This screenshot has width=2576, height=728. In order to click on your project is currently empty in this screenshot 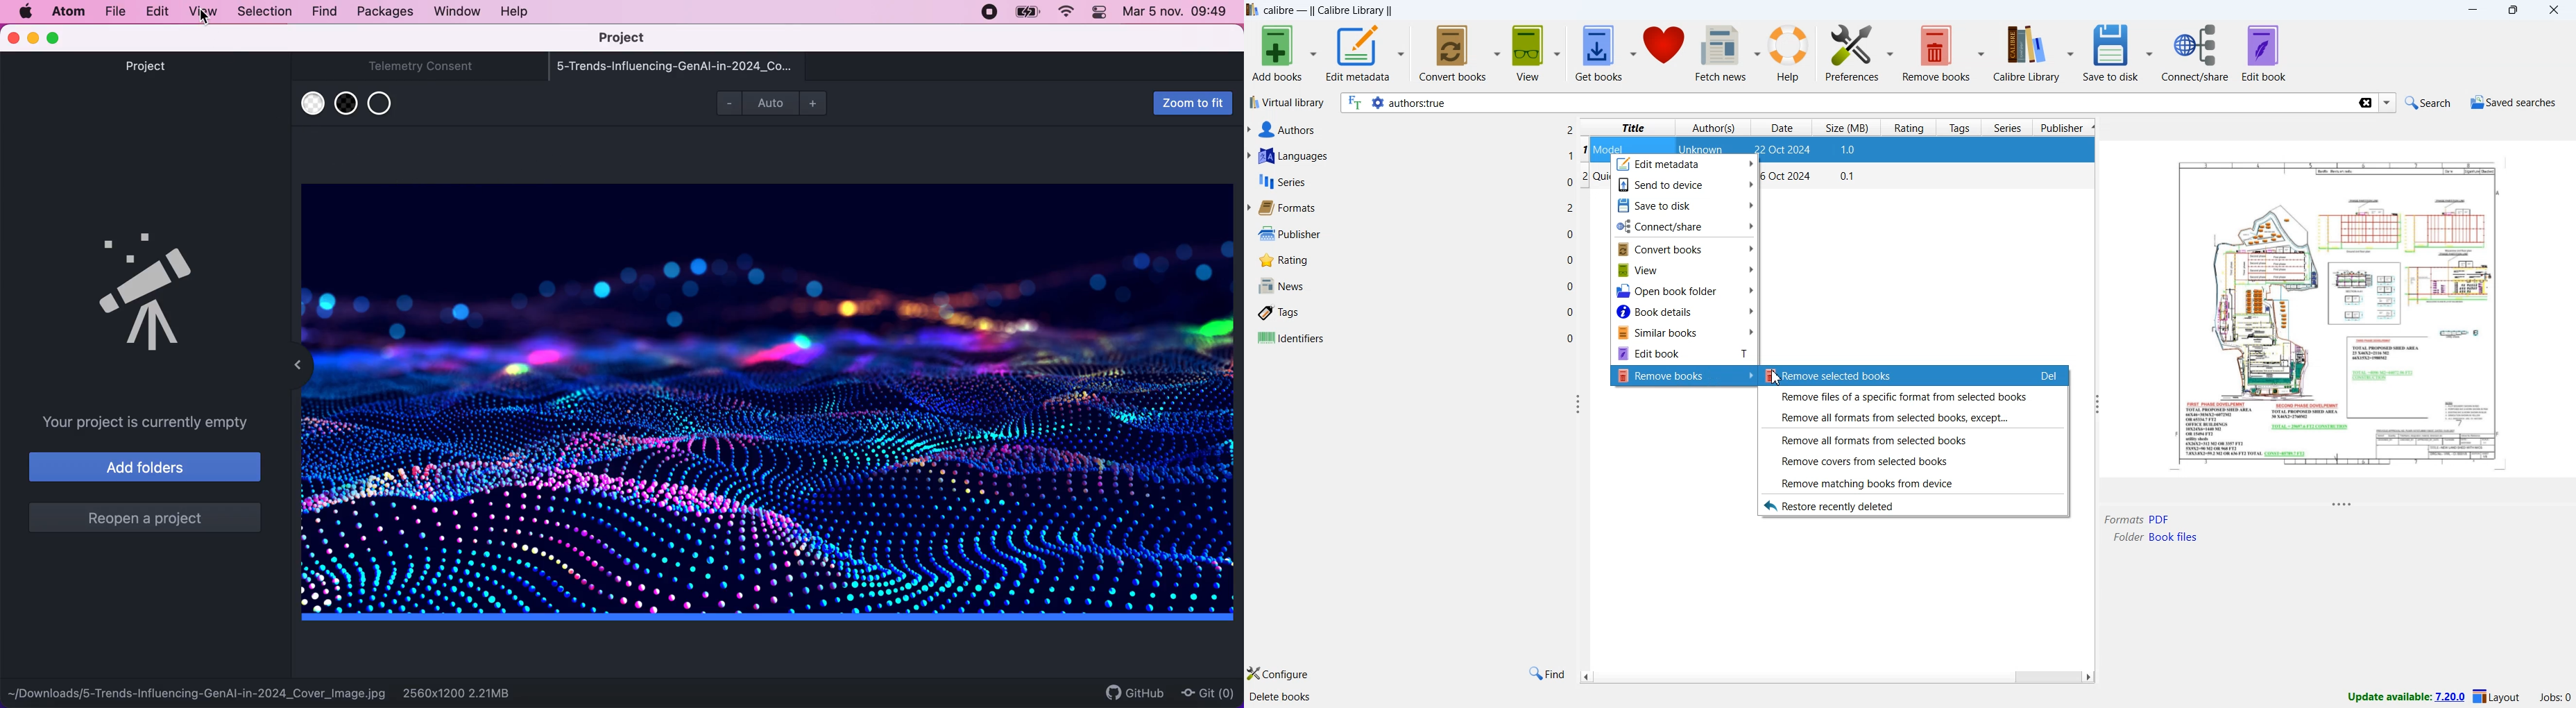, I will do `click(141, 421)`.